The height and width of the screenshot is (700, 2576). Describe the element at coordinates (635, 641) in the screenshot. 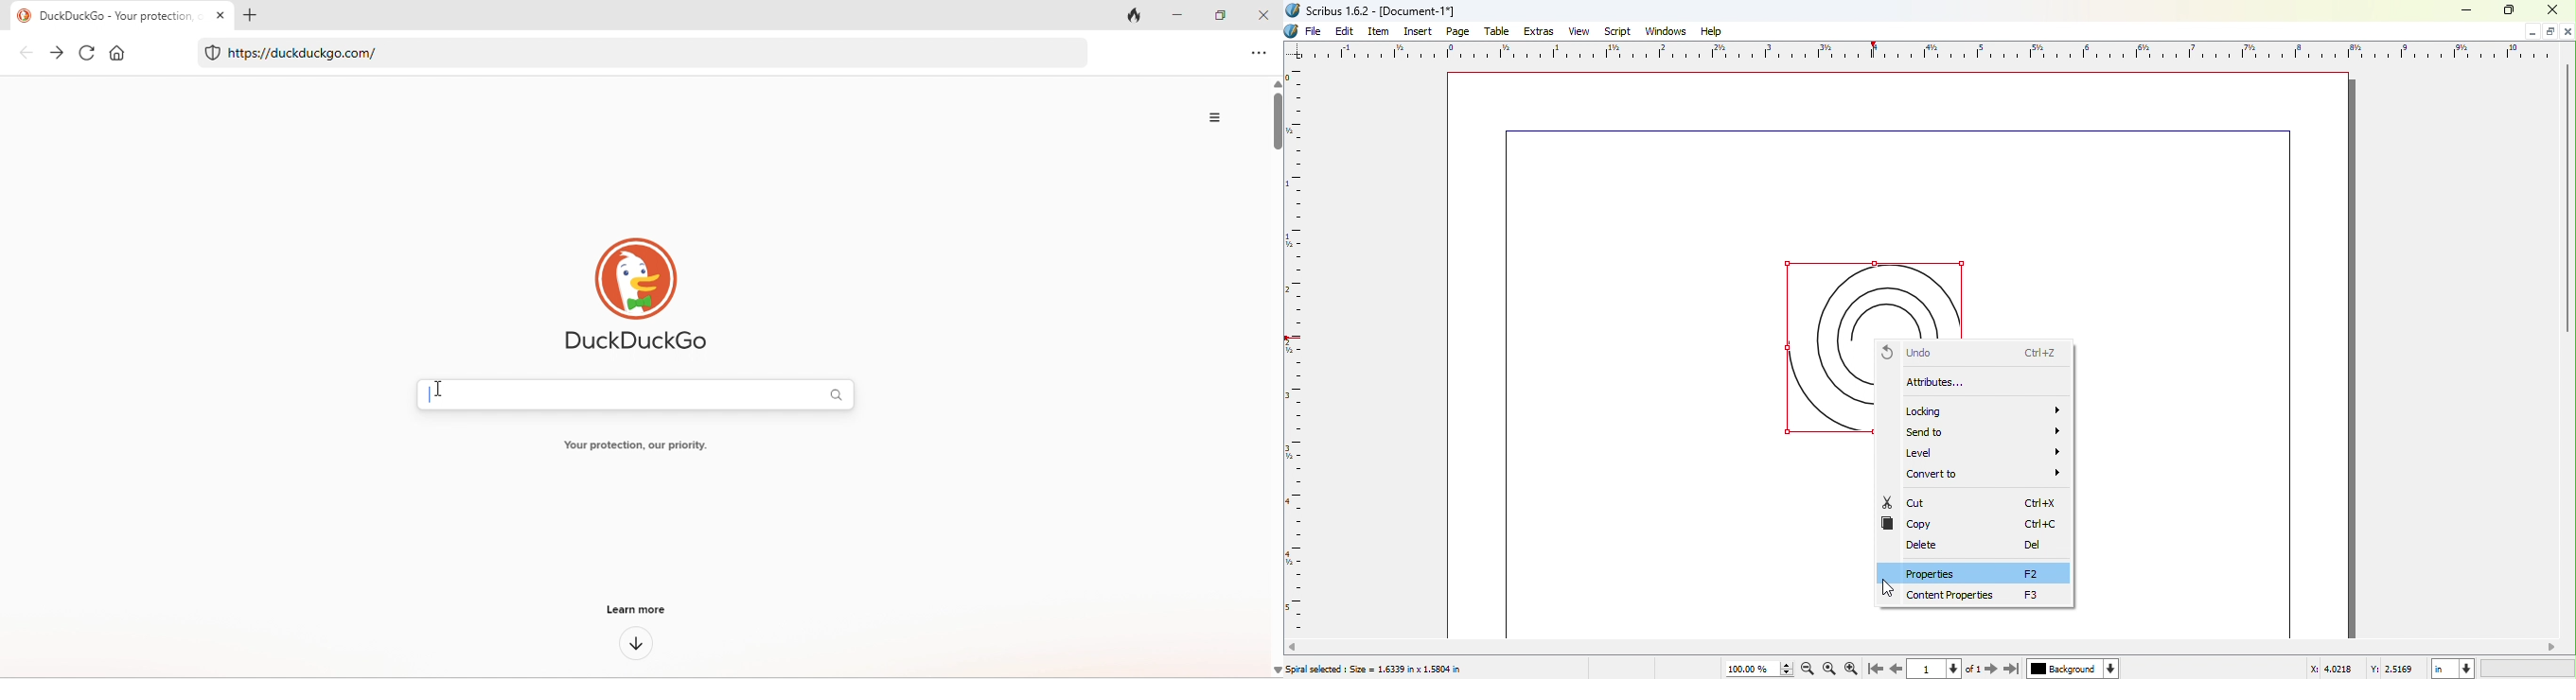

I see `down arrow` at that location.